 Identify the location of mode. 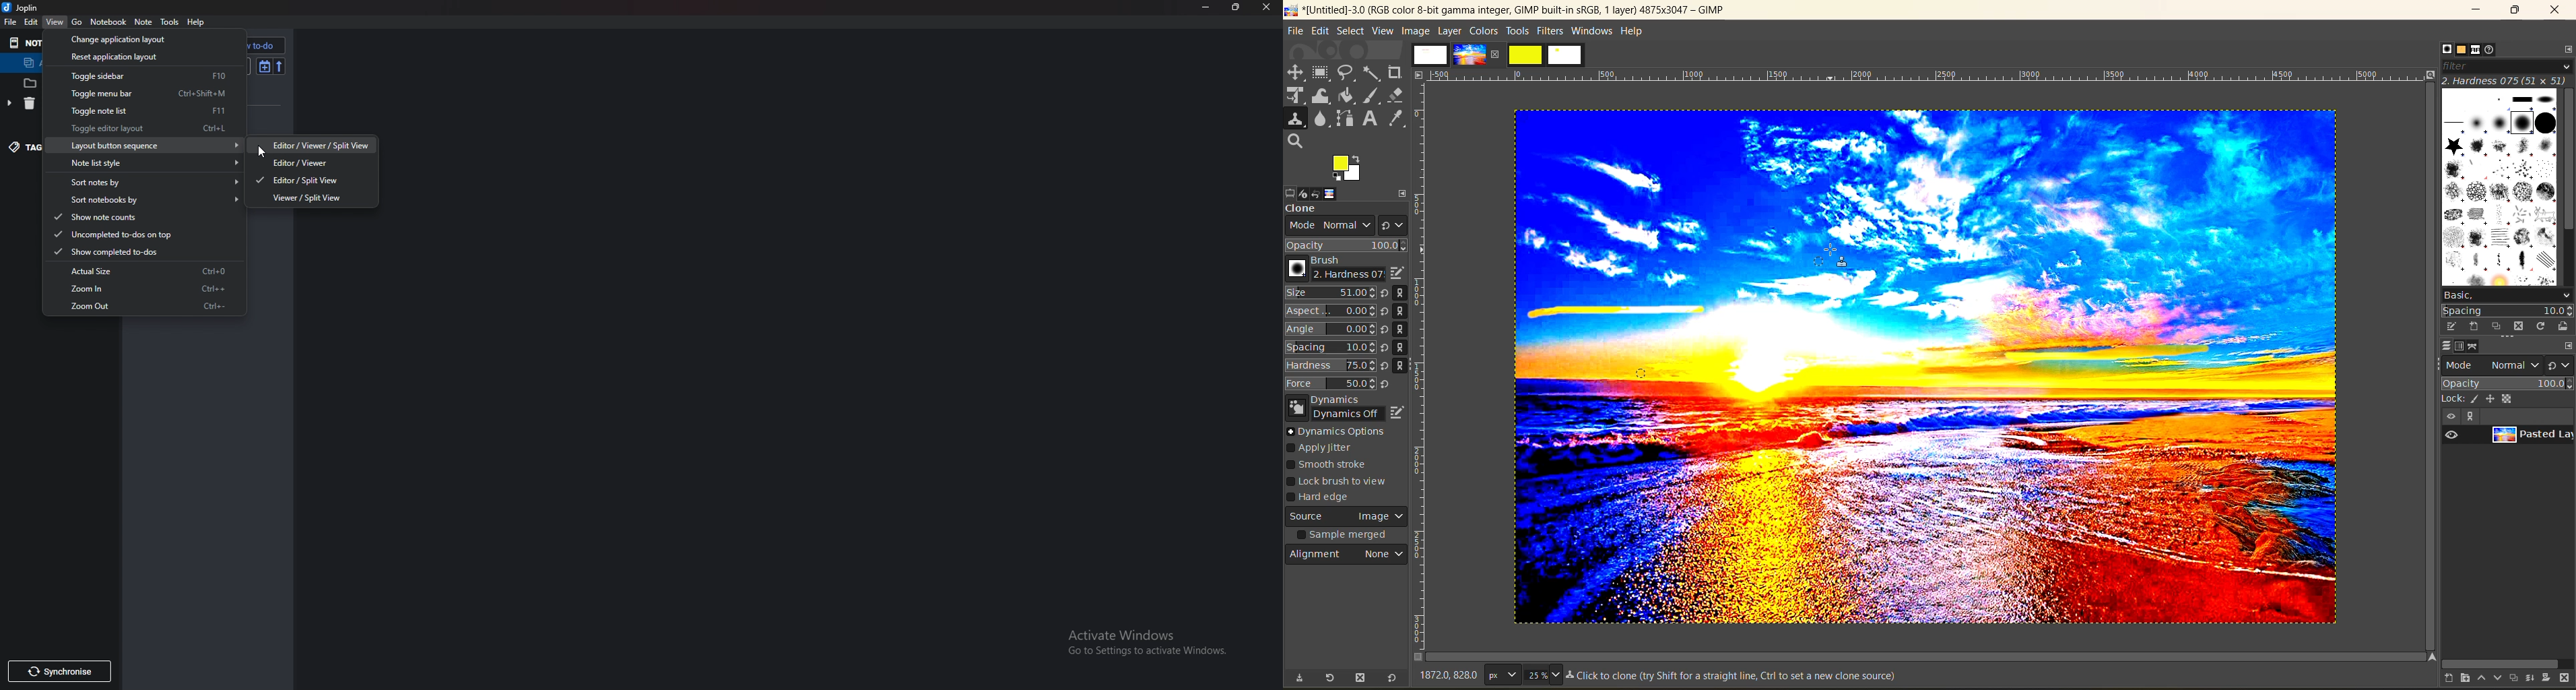
(2493, 364).